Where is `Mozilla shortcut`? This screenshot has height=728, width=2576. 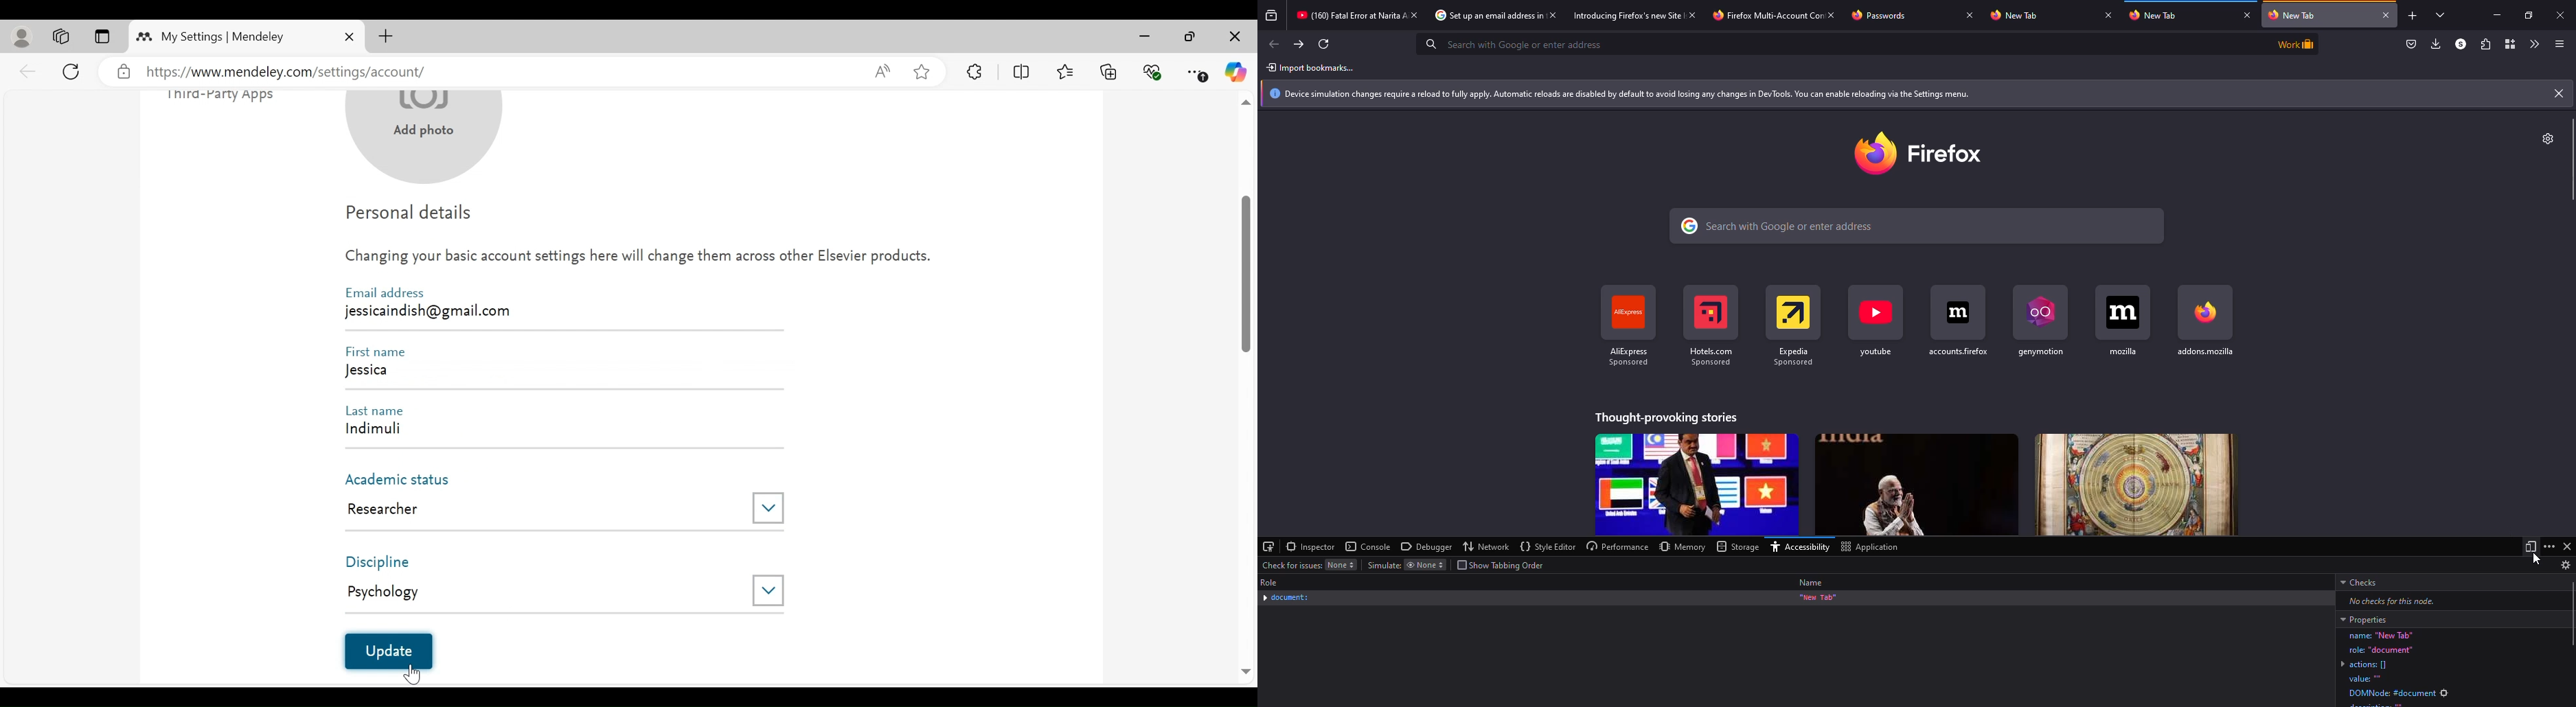
Mozilla shortcut is located at coordinates (2123, 322).